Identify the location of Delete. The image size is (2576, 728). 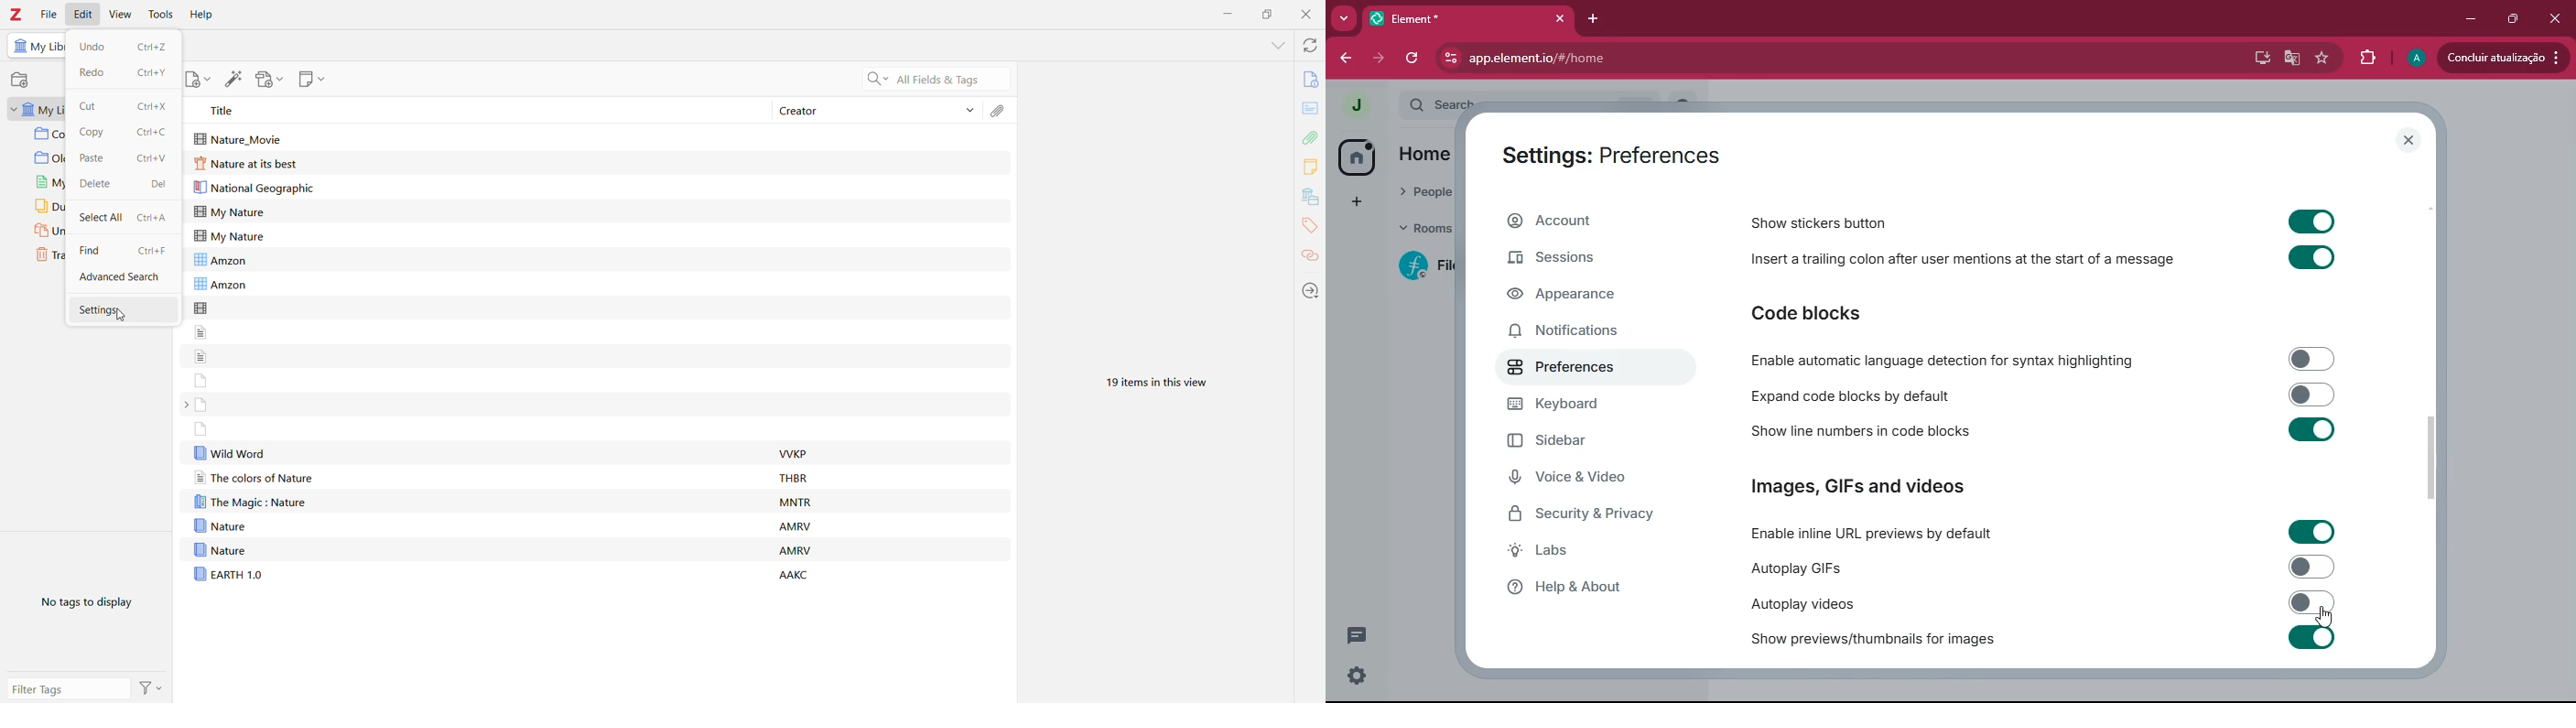
(97, 183).